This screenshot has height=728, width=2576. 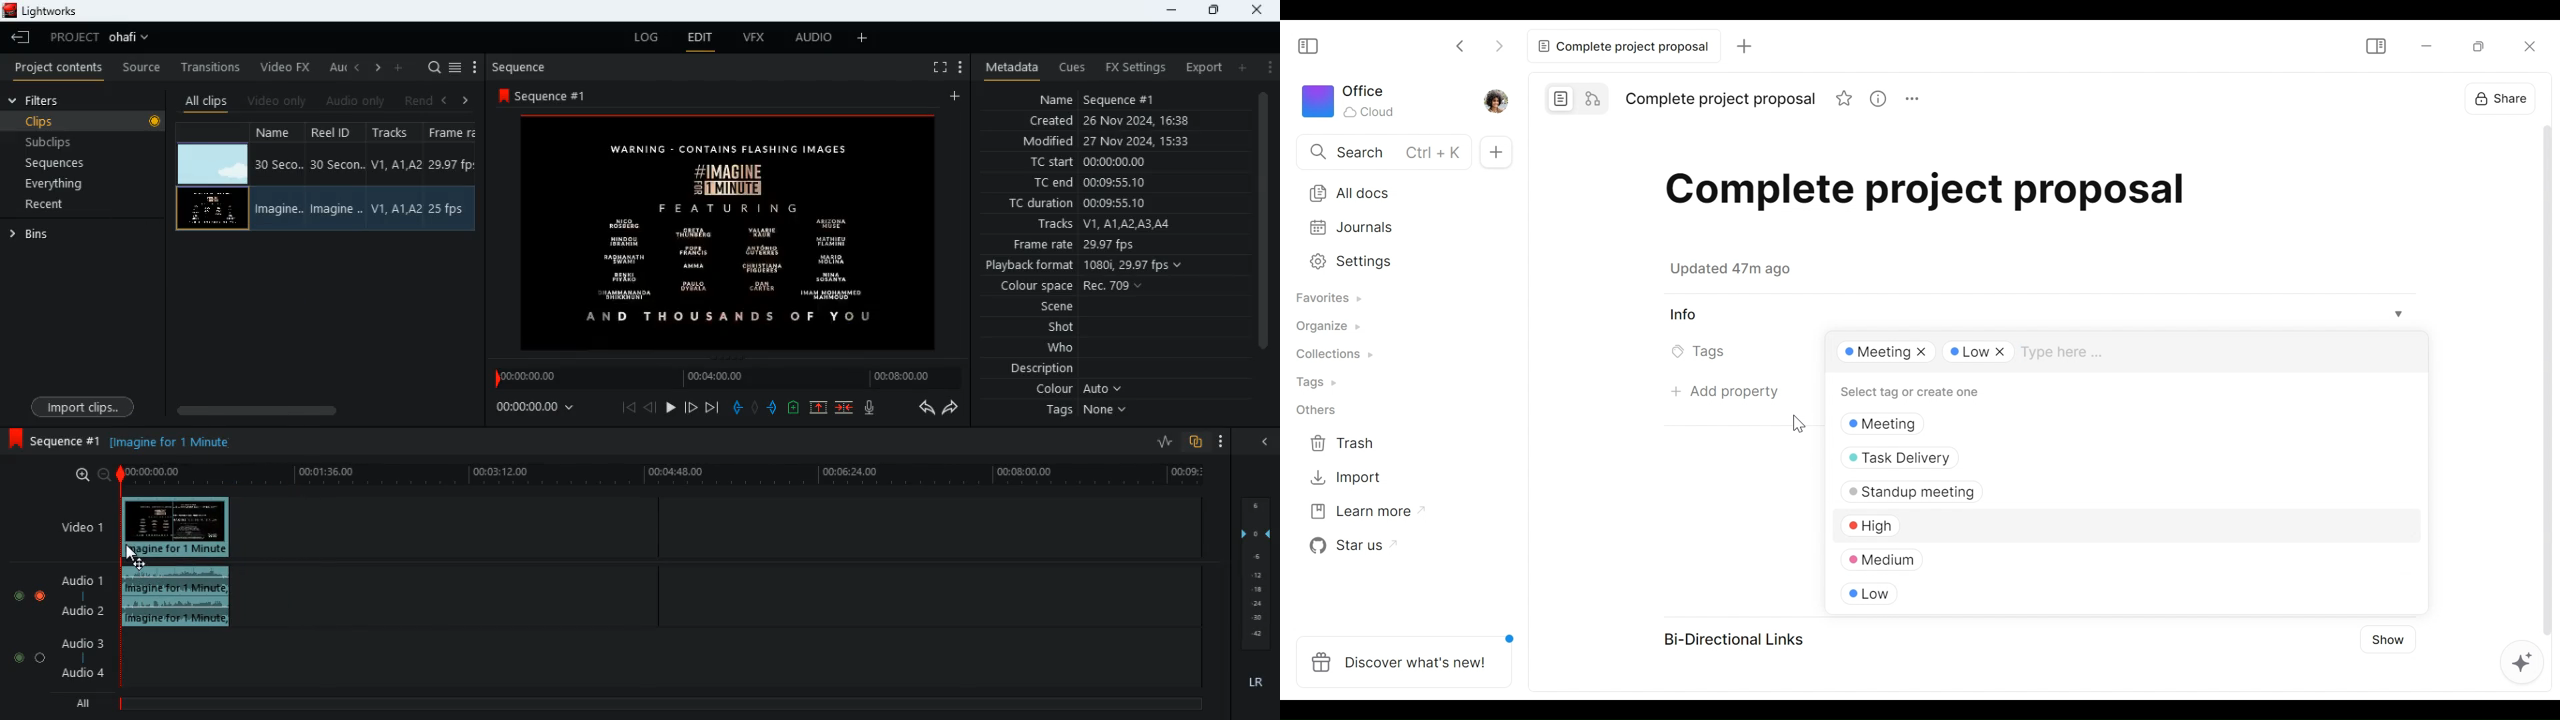 I want to click on audio, so click(x=814, y=40).